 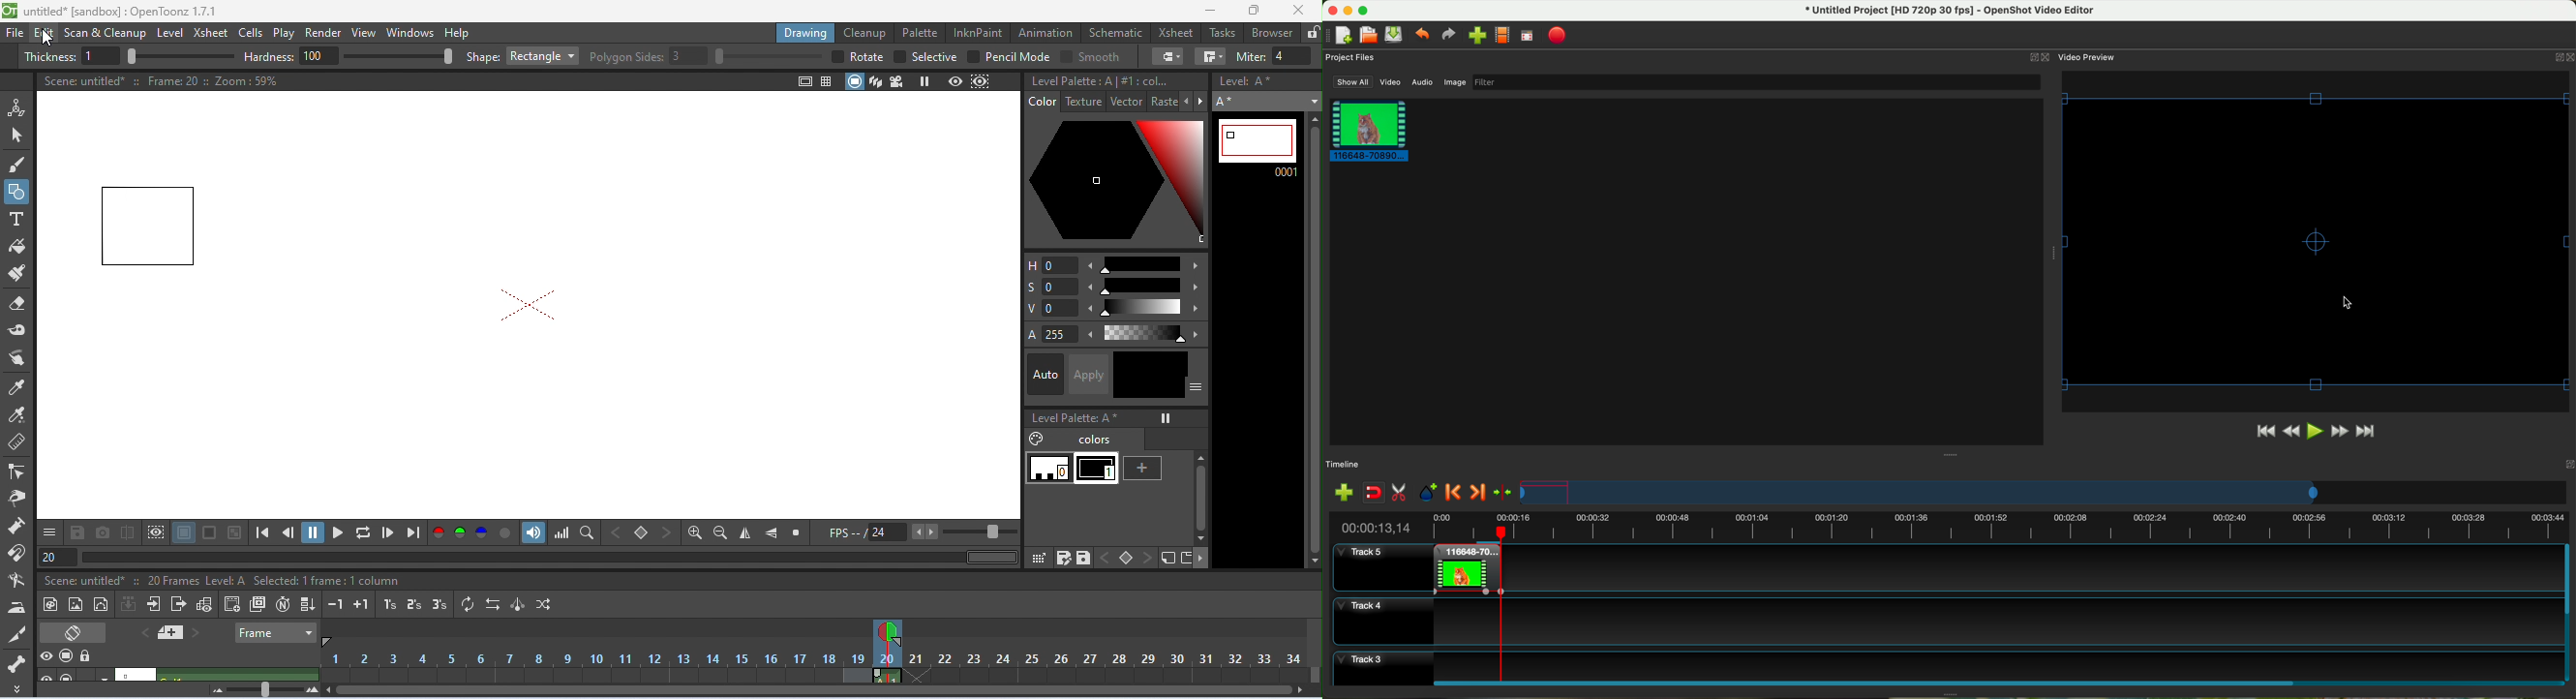 I want to click on set key, so click(x=640, y=532).